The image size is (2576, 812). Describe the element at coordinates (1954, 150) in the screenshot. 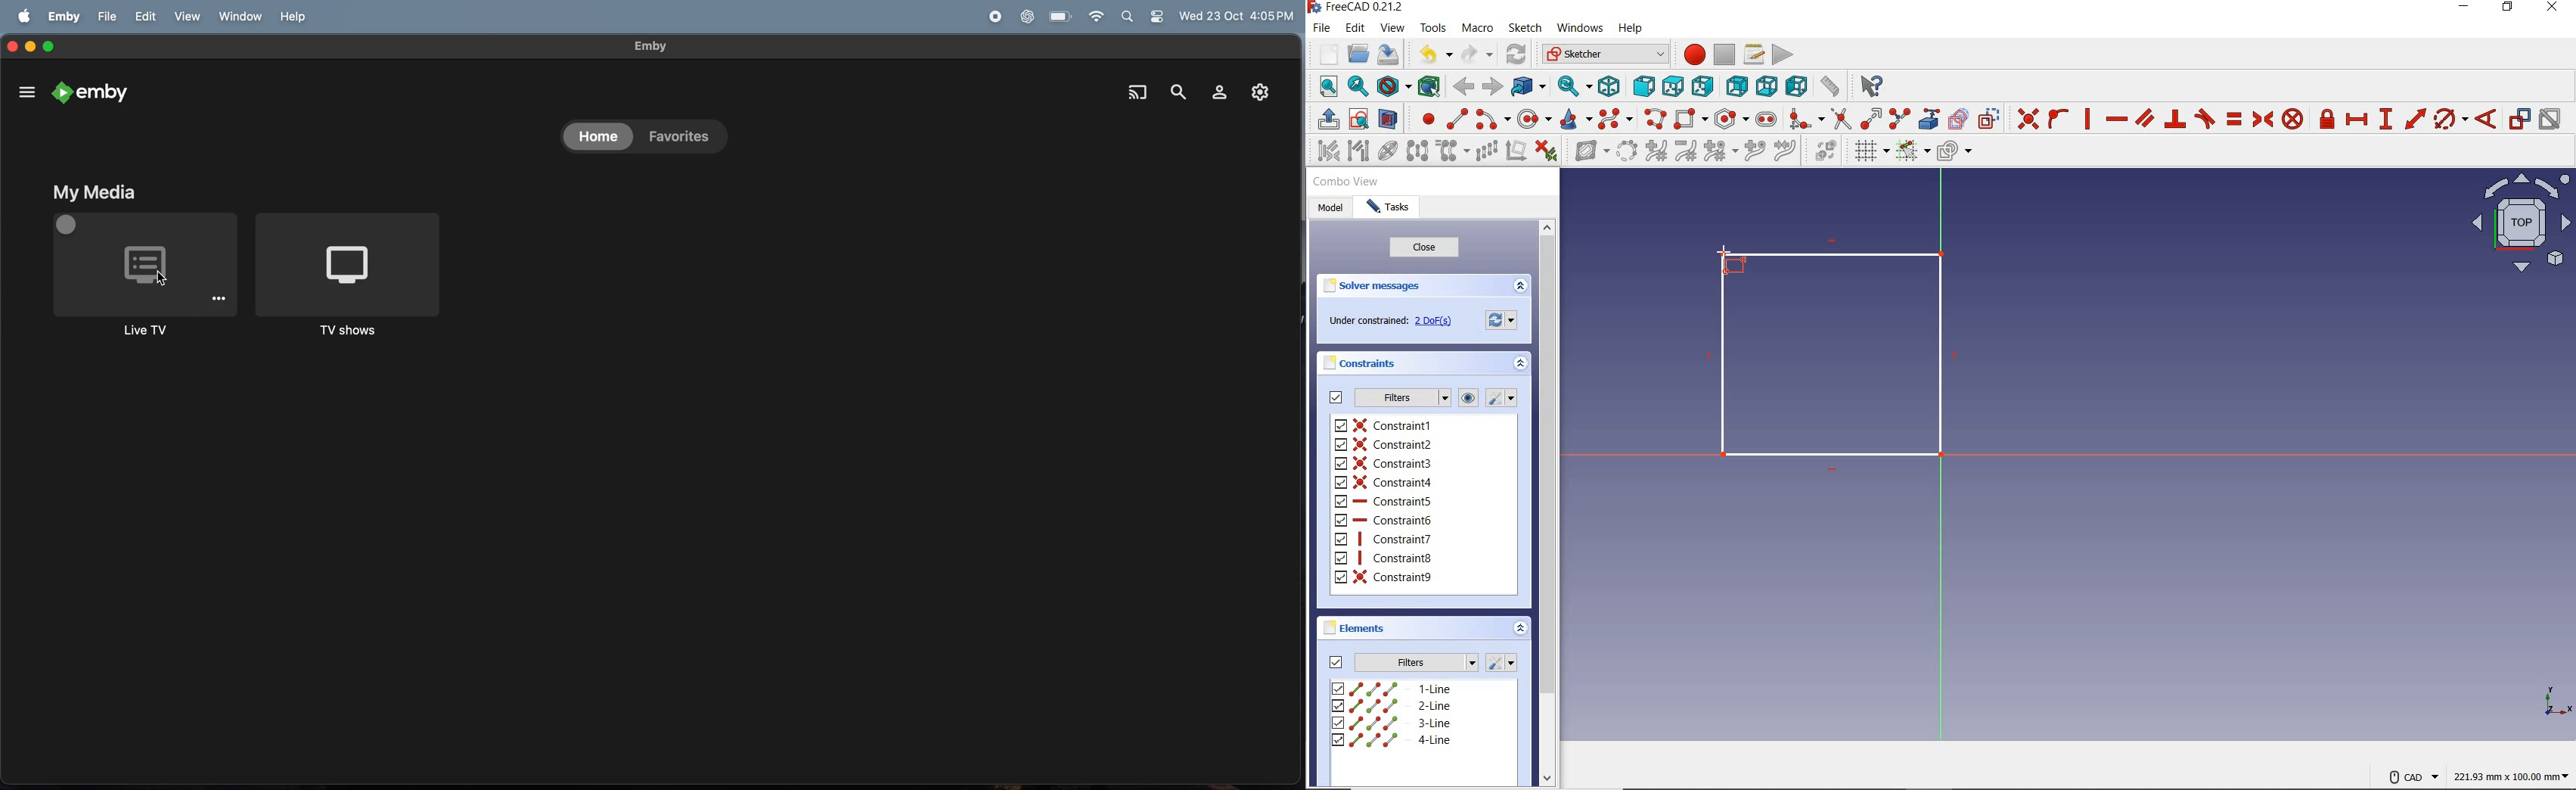

I see `configure rendering order` at that location.